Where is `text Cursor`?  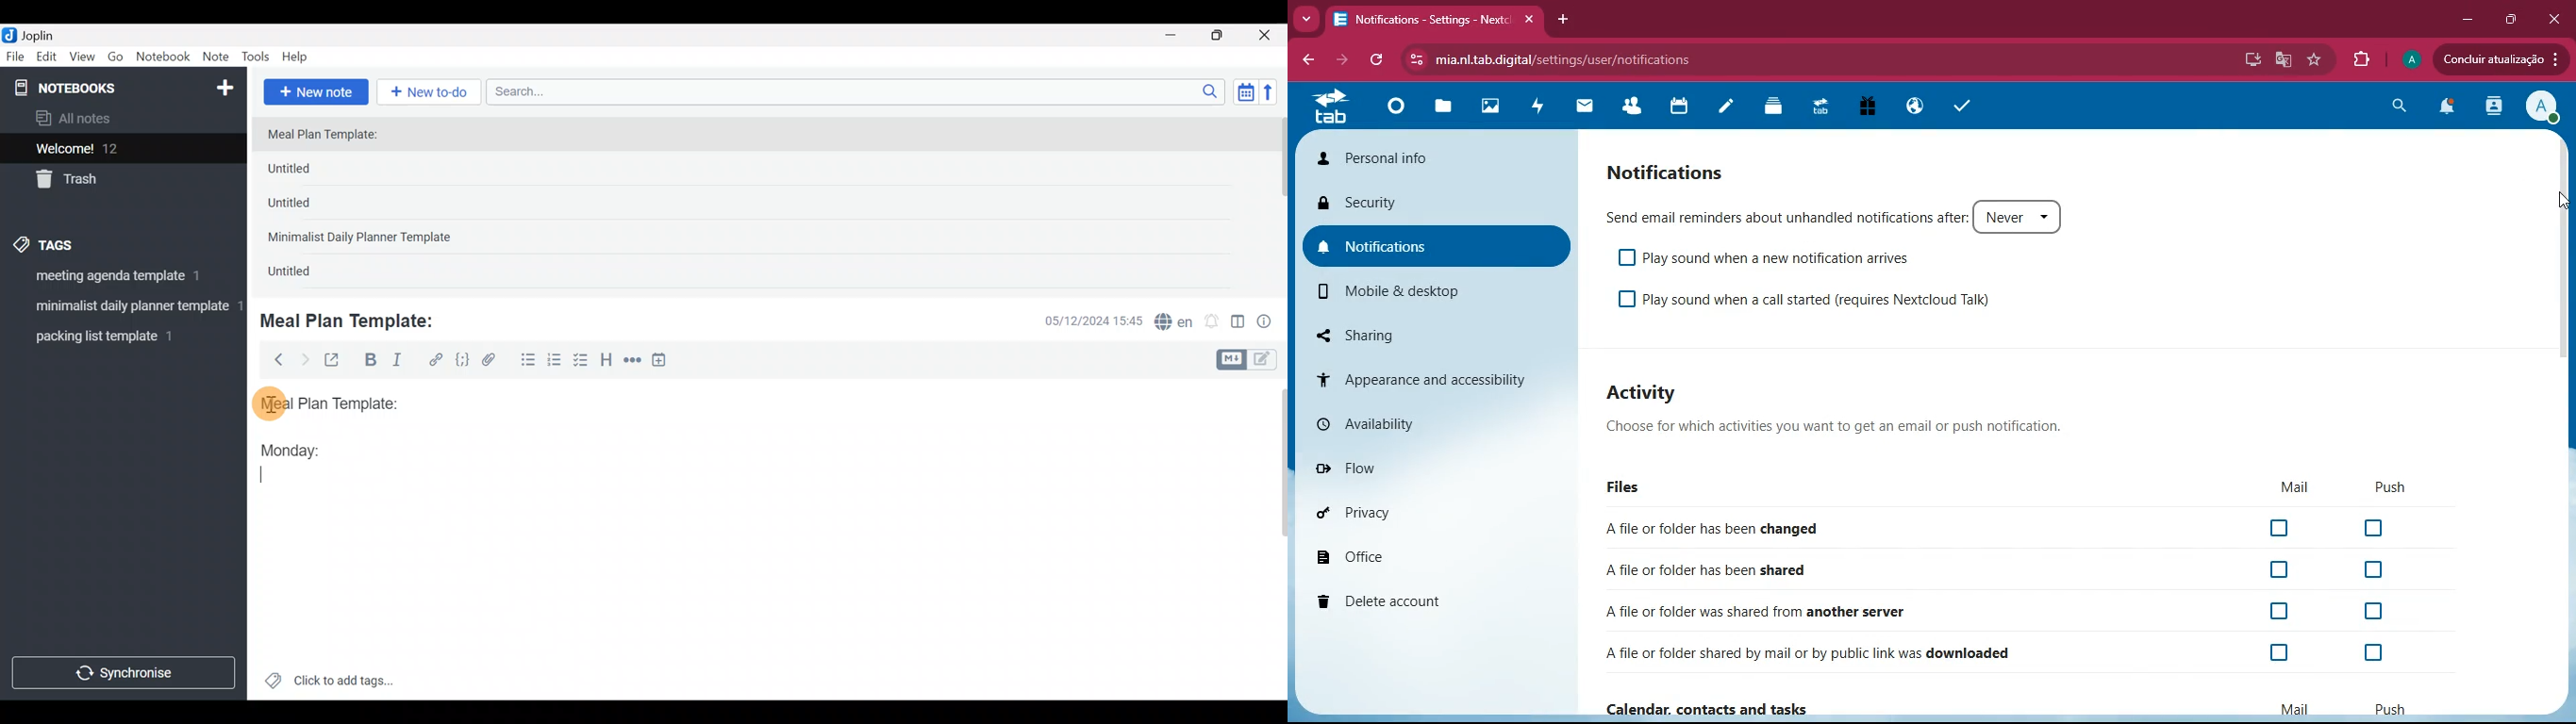 text Cursor is located at coordinates (277, 476).